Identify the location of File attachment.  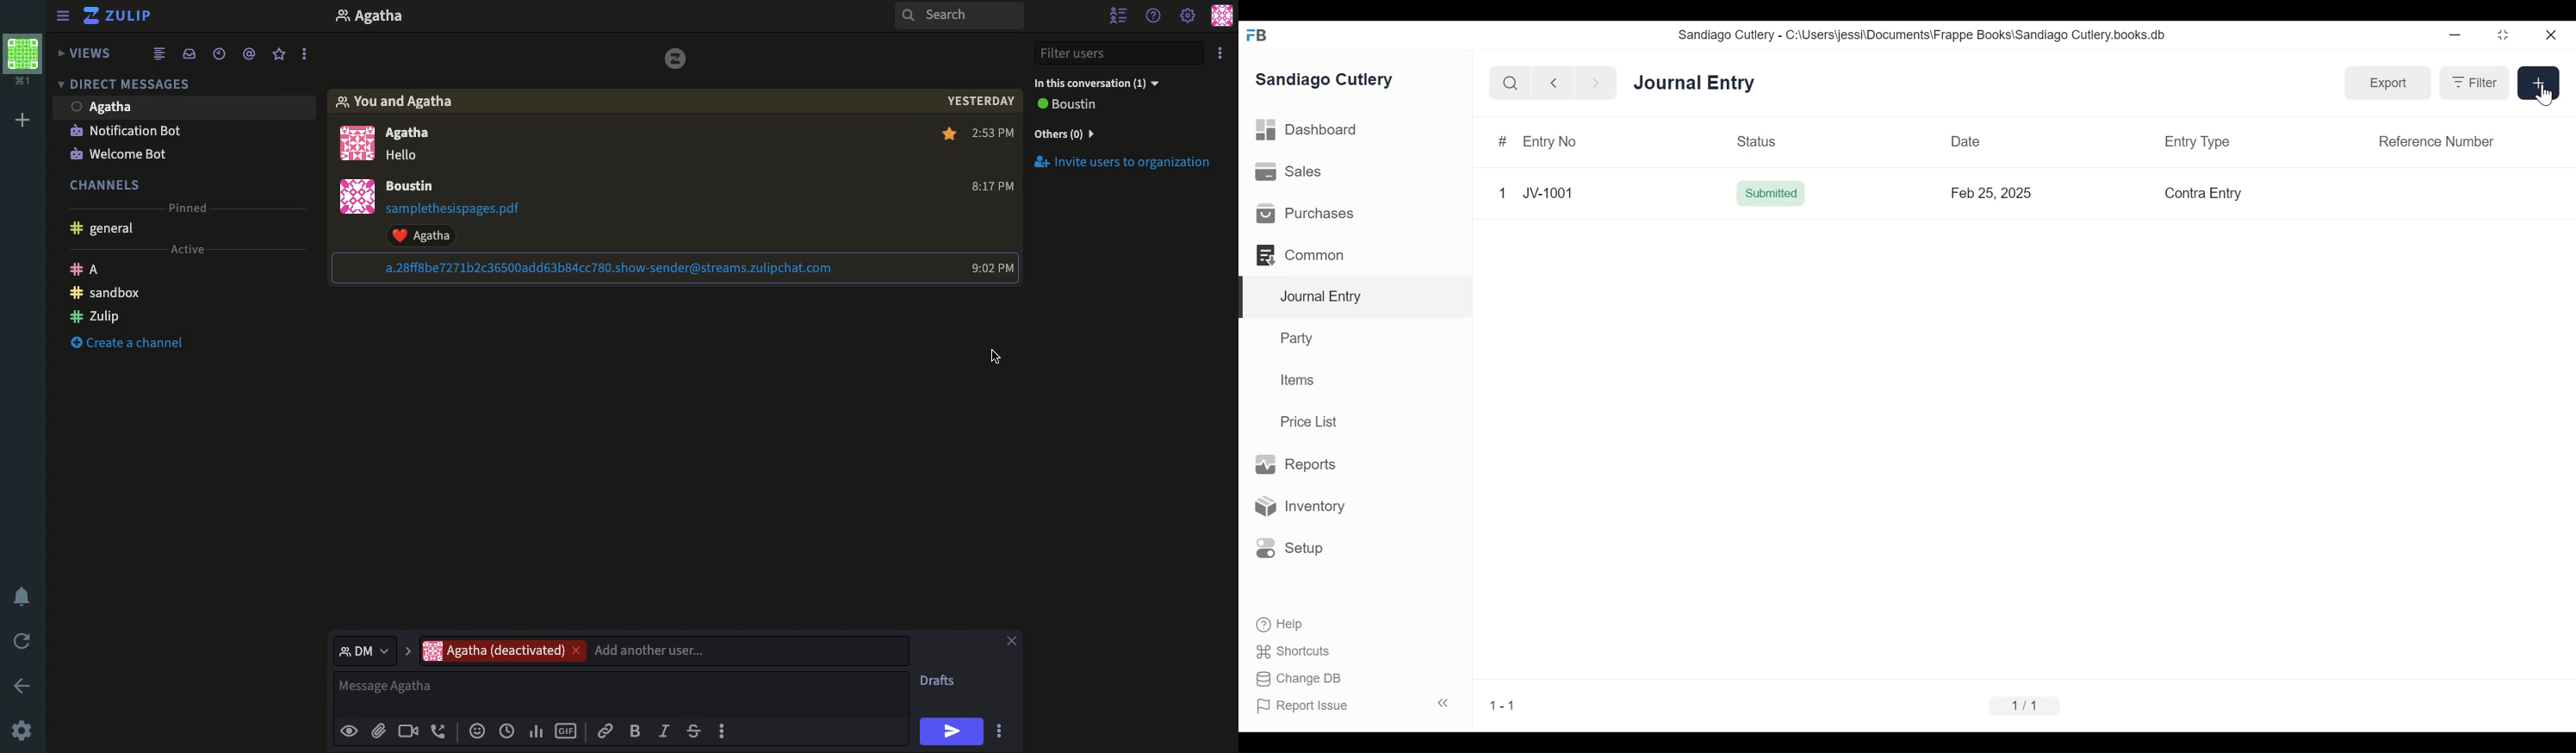
(459, 210).